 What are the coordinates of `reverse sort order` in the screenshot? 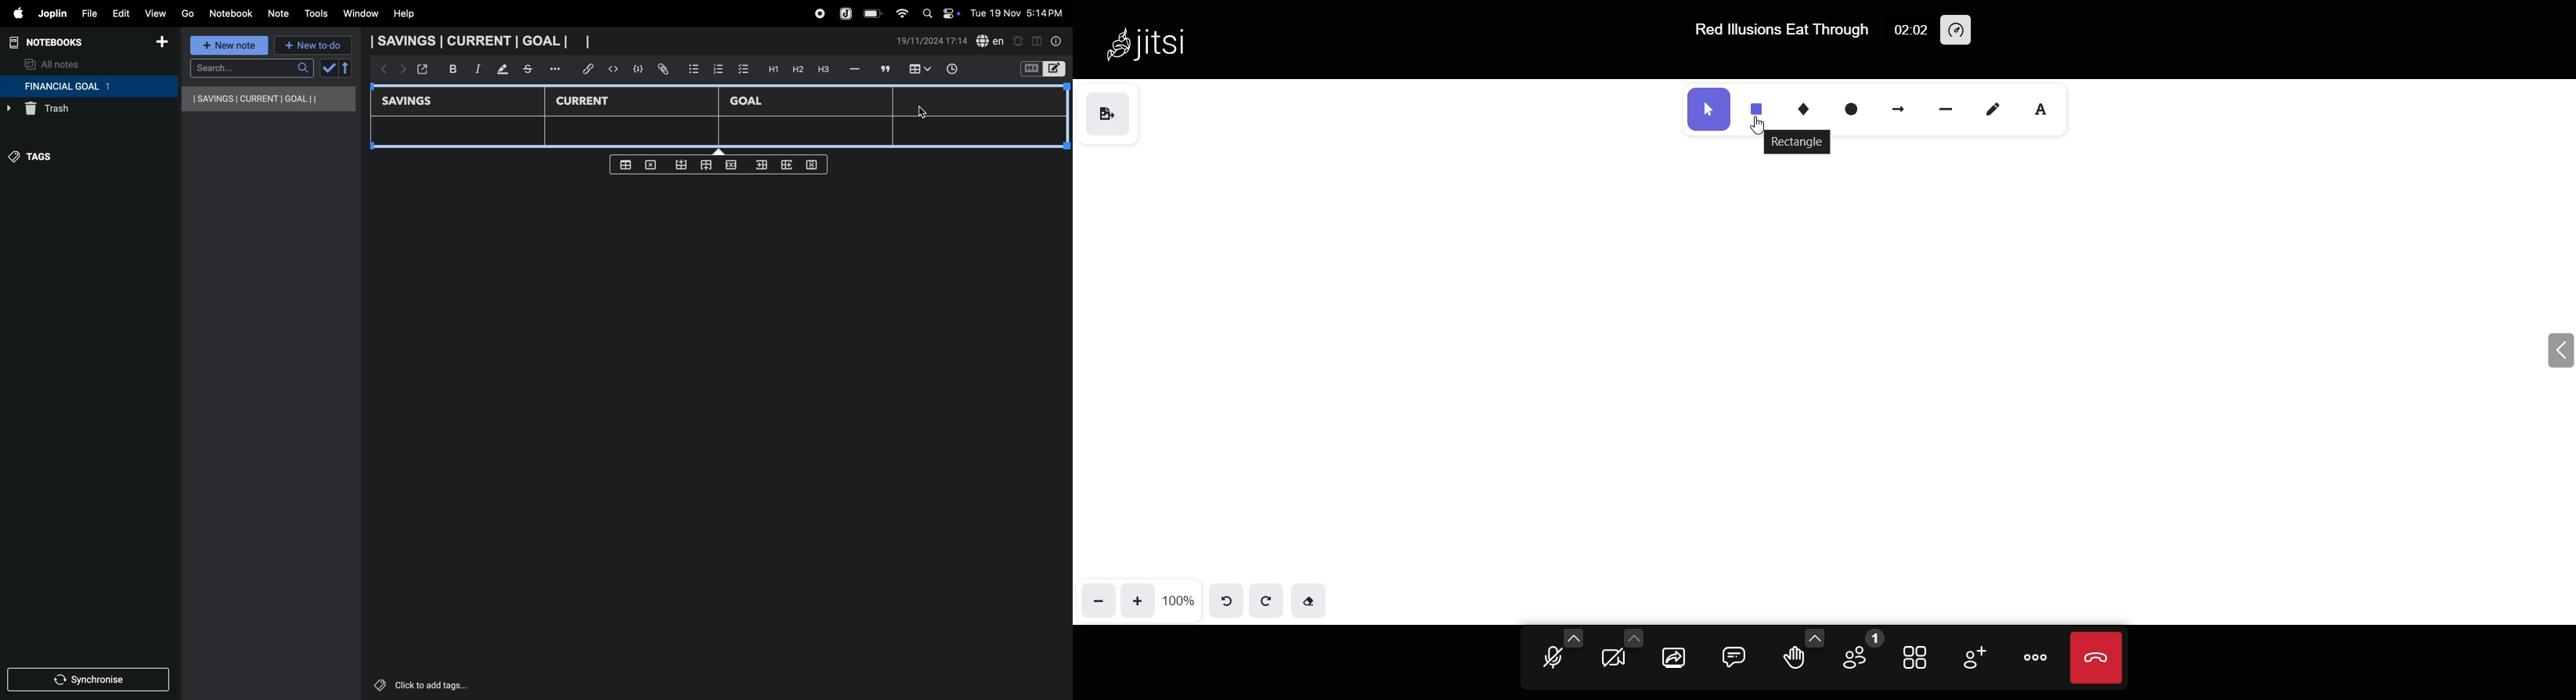 It's located at (346, 68).